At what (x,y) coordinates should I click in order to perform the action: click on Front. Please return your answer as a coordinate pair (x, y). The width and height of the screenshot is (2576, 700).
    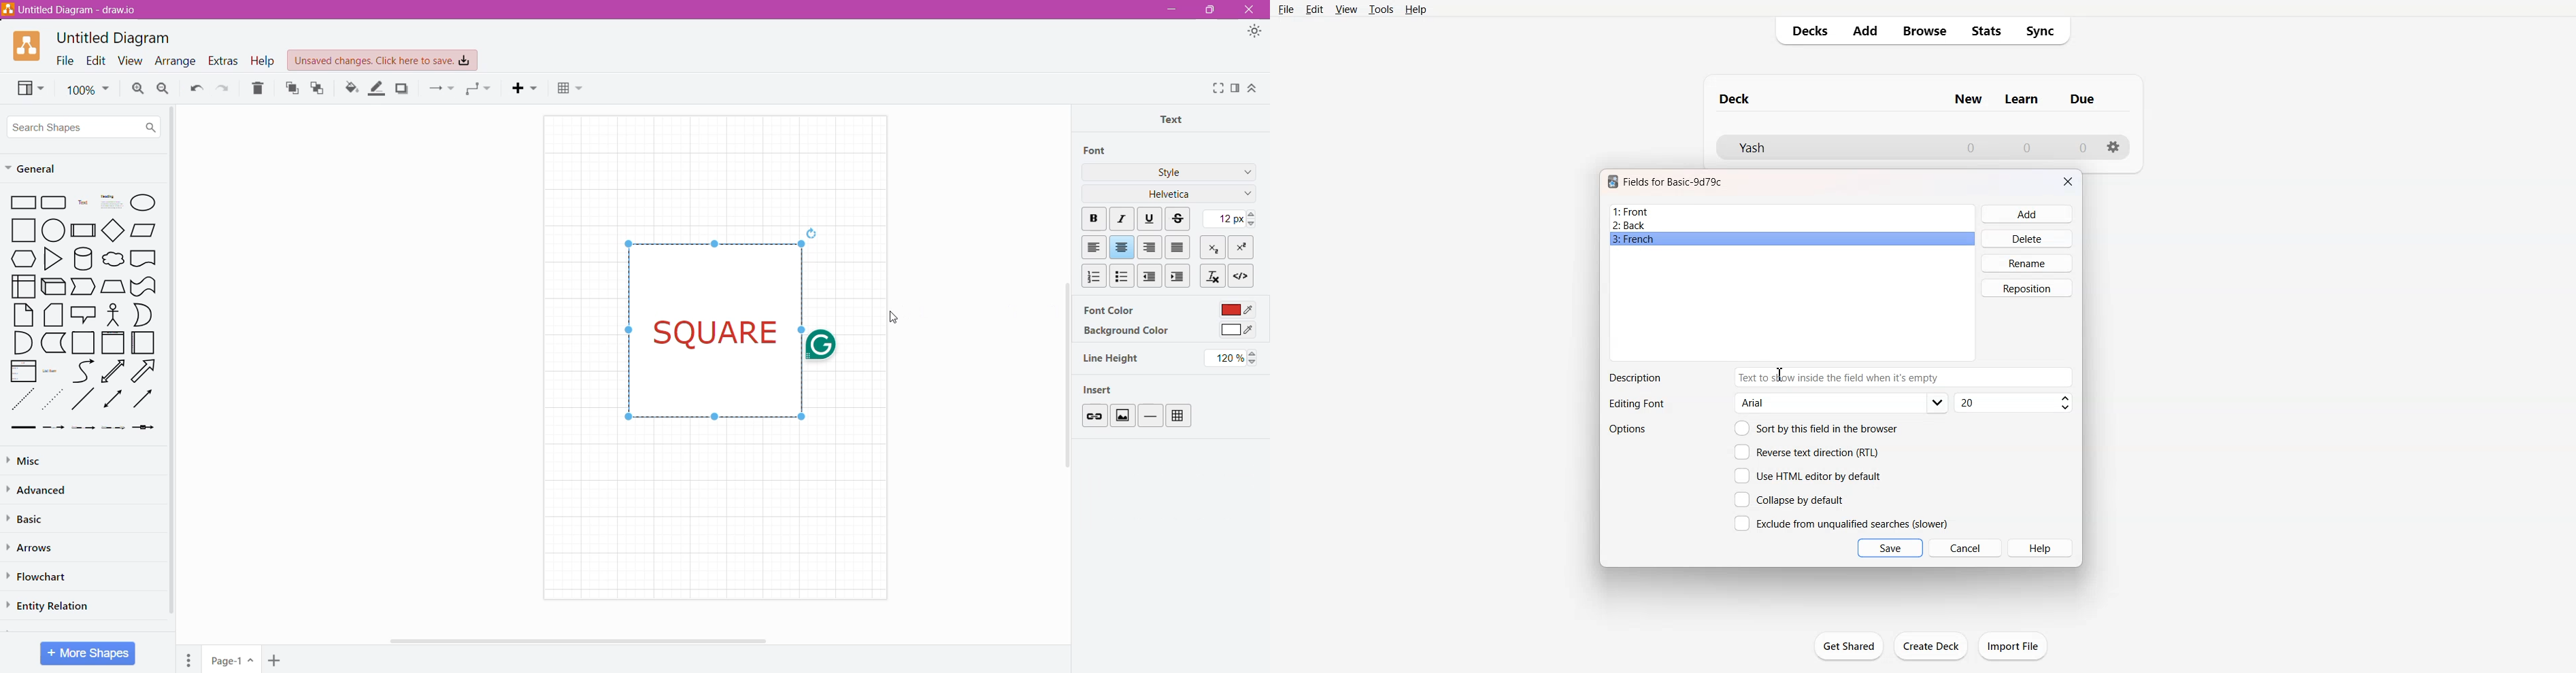
    Looking at the image, I should click on (1792, 211).